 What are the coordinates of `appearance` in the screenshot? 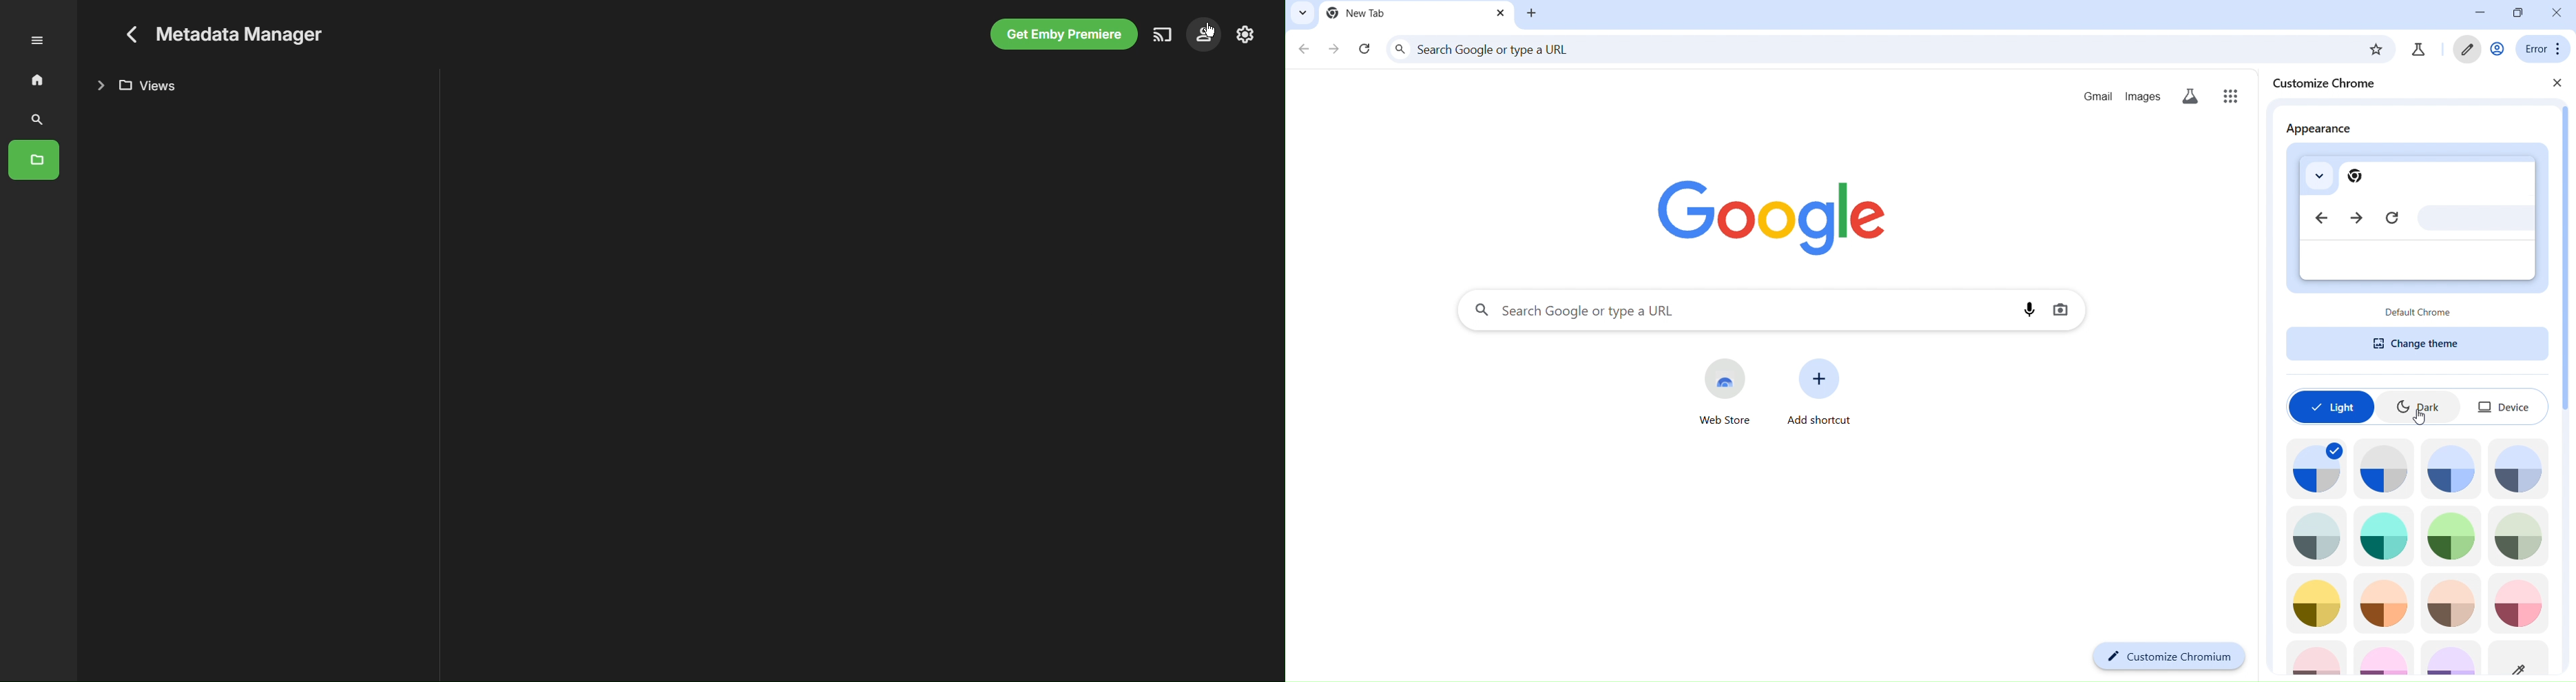 It's located at (2321, 128).